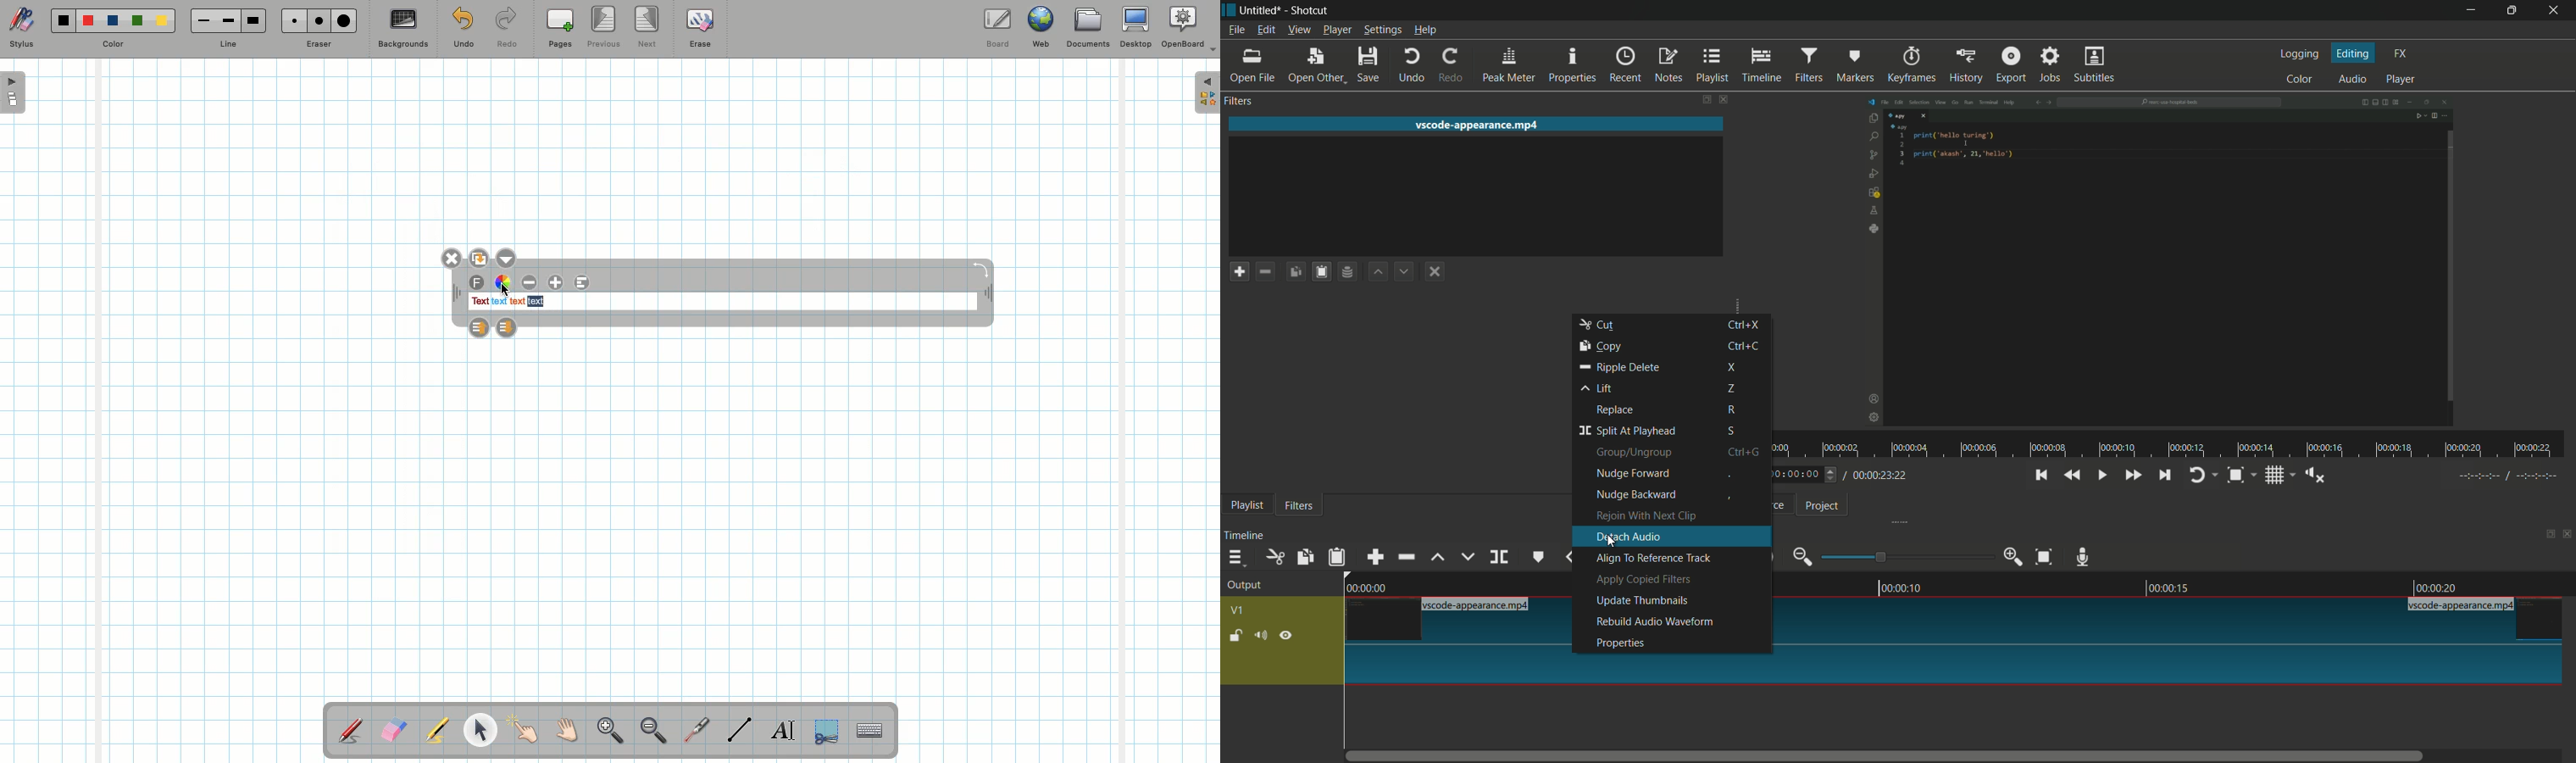 This screenshot has height=784, width=2576. What do you see at coordinates (2299, 55) in the screenshot?
I see `logging` at bounding box center [2299, 55].